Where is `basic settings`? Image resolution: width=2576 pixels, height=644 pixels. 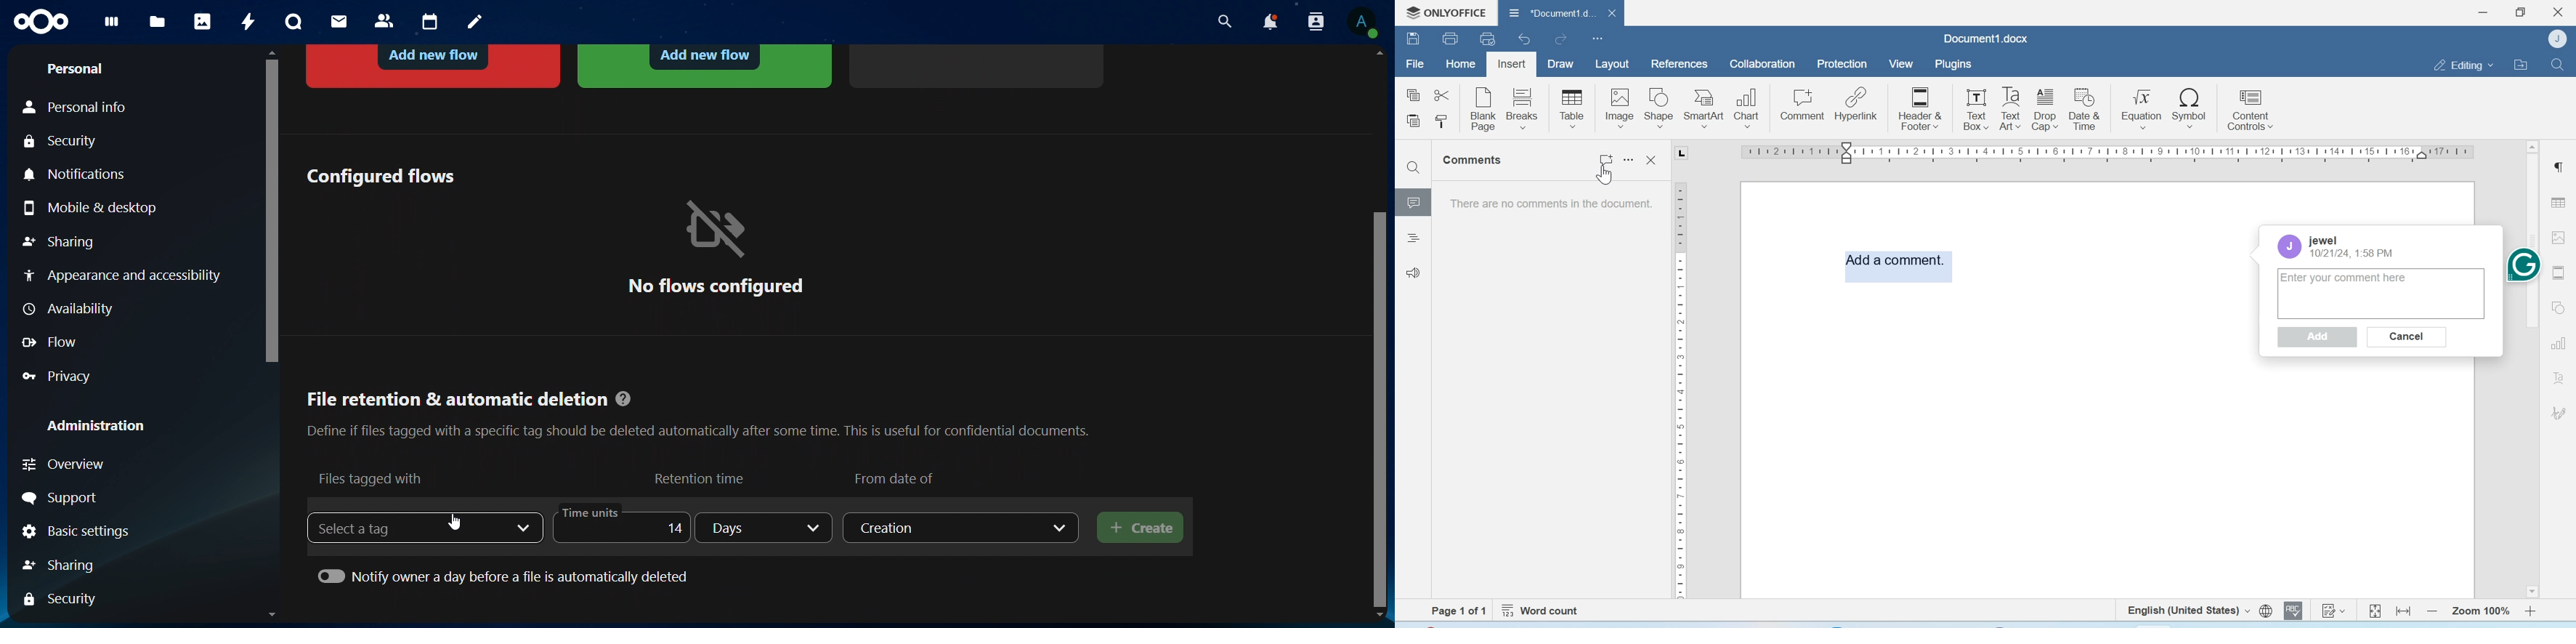
basic settings is located at coordinates (78, 533).